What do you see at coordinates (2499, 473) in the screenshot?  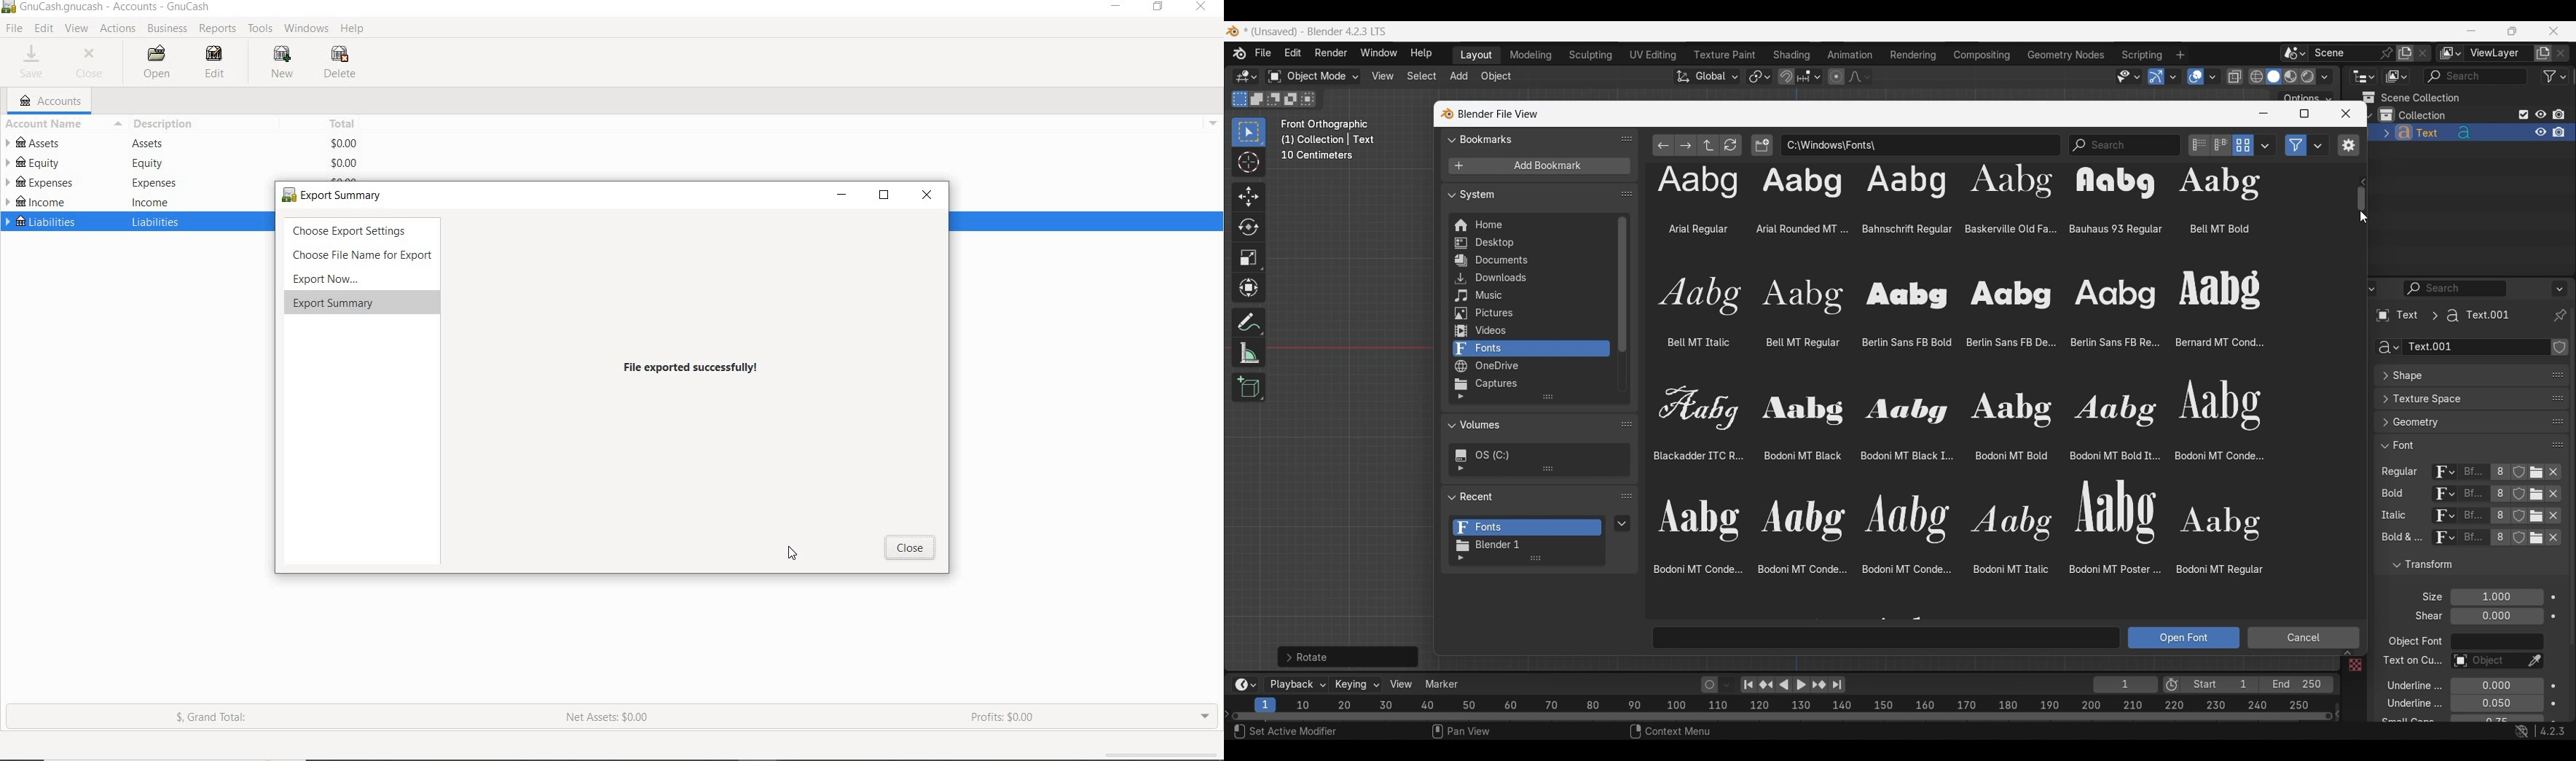 I see `Display number of users of this data for respective attribute` at bounding box center [2499, 473].